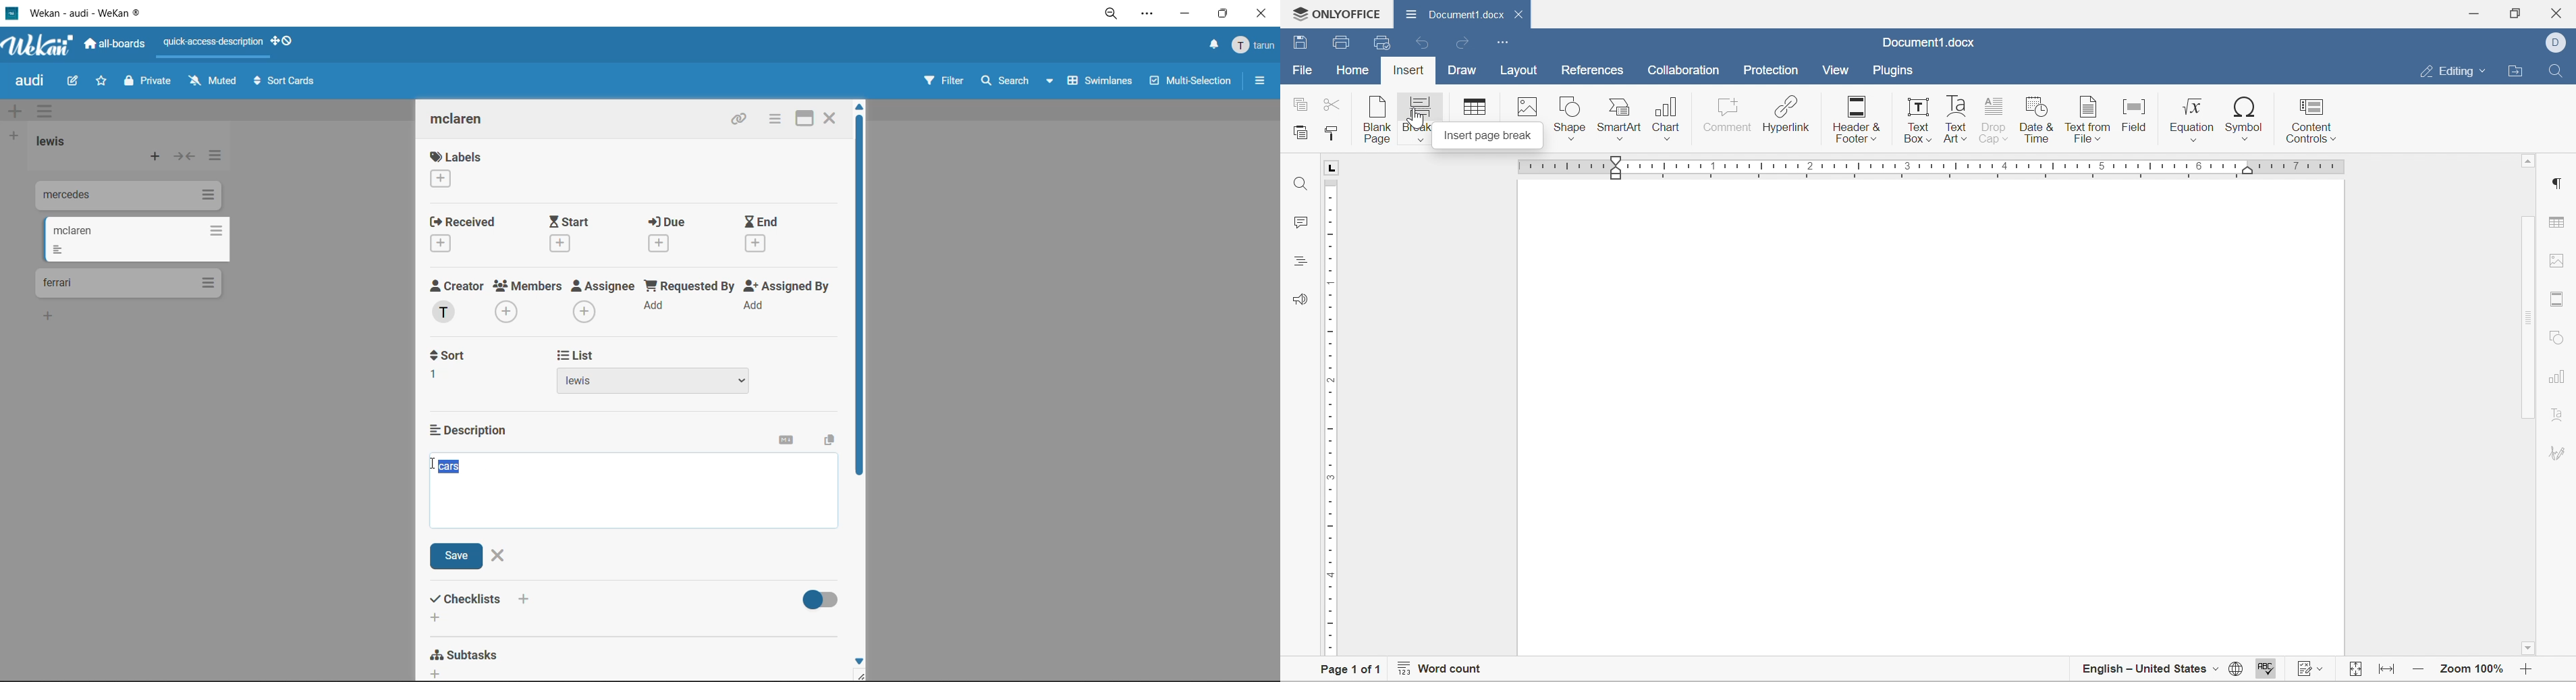  I want to click on add list, so click(13, 137).